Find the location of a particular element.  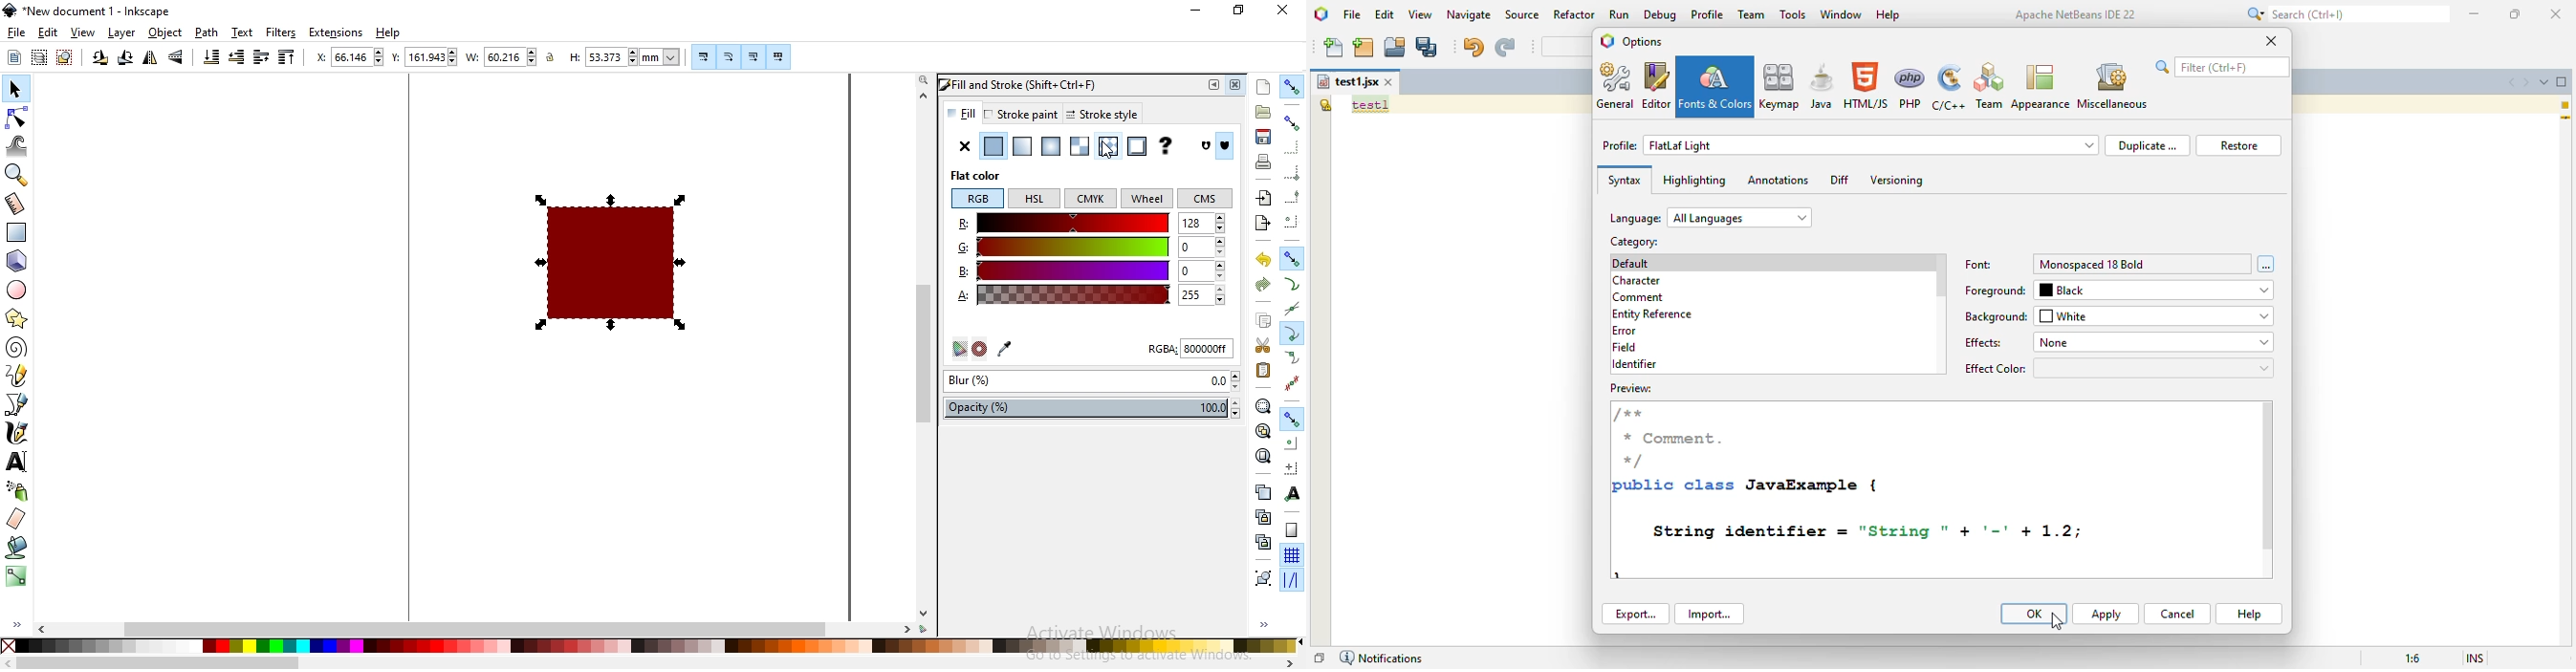

zoom to fit drawing is located at coordinates (1261, 431).